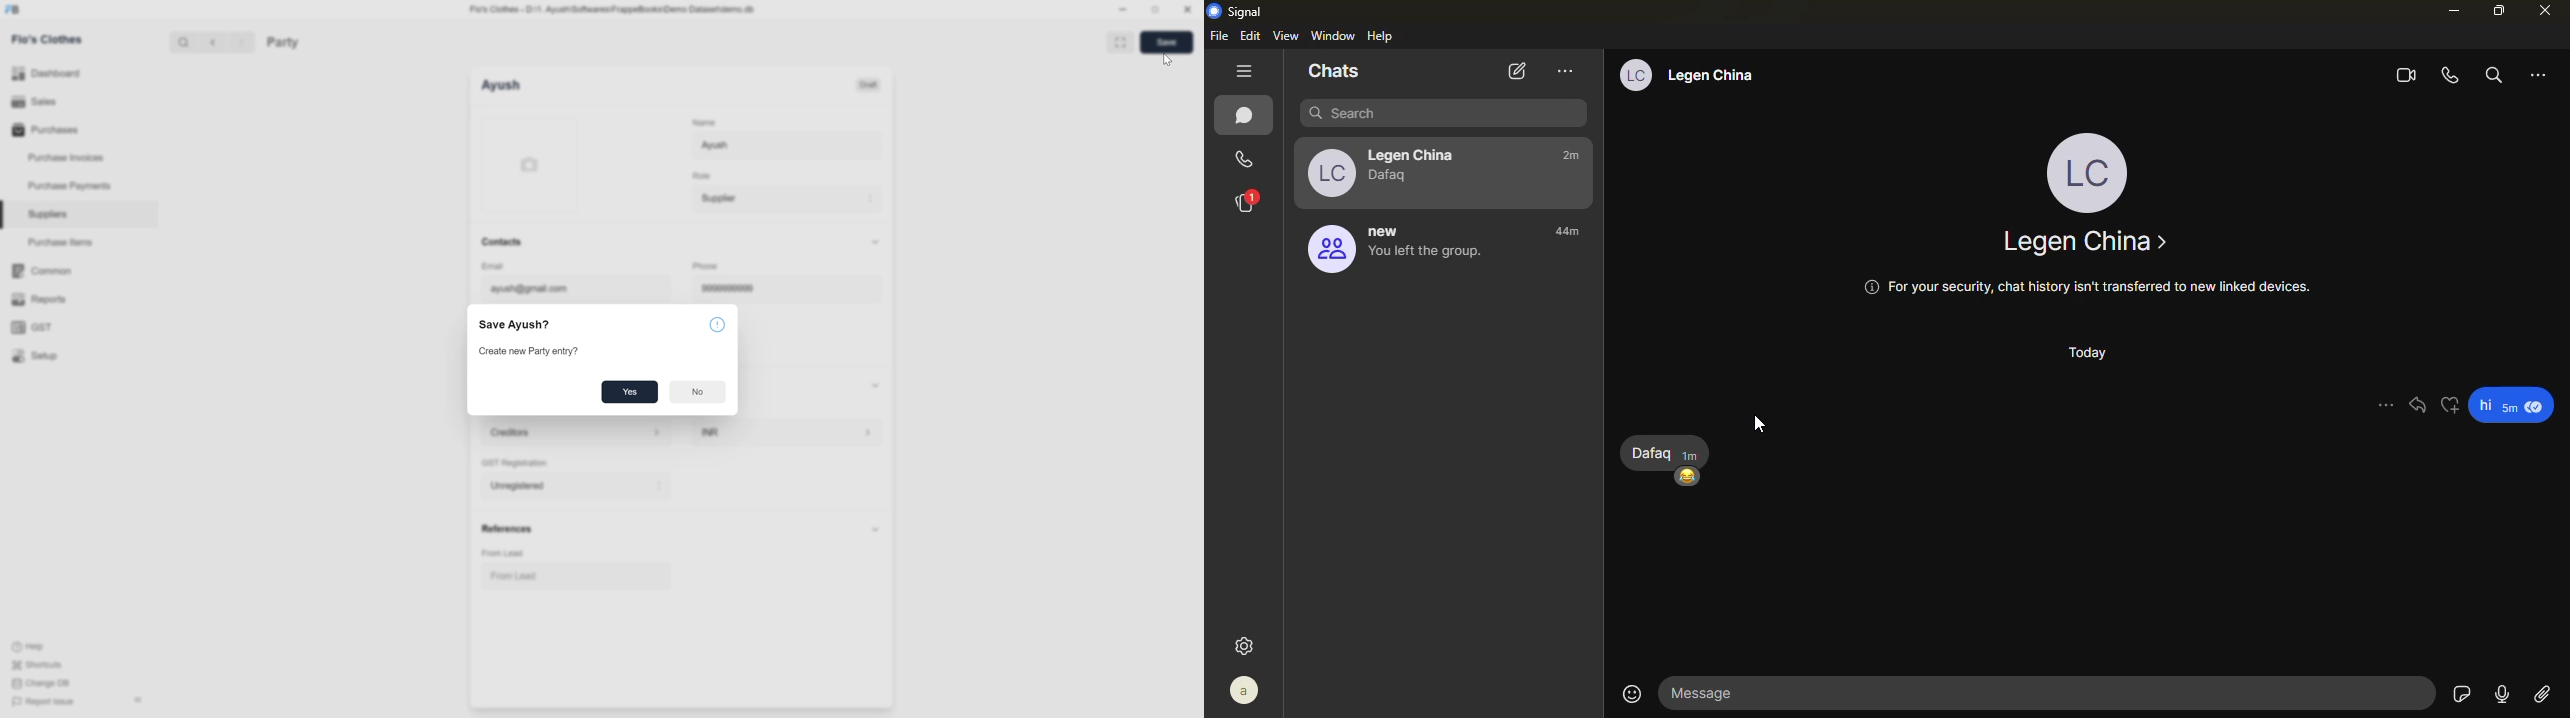 The height and width of the screenshot is (728, 2576). What do you see at coordinates (38, 665) in the screenshot?
I see `Shortcuts` at bounding box center [38, 665].